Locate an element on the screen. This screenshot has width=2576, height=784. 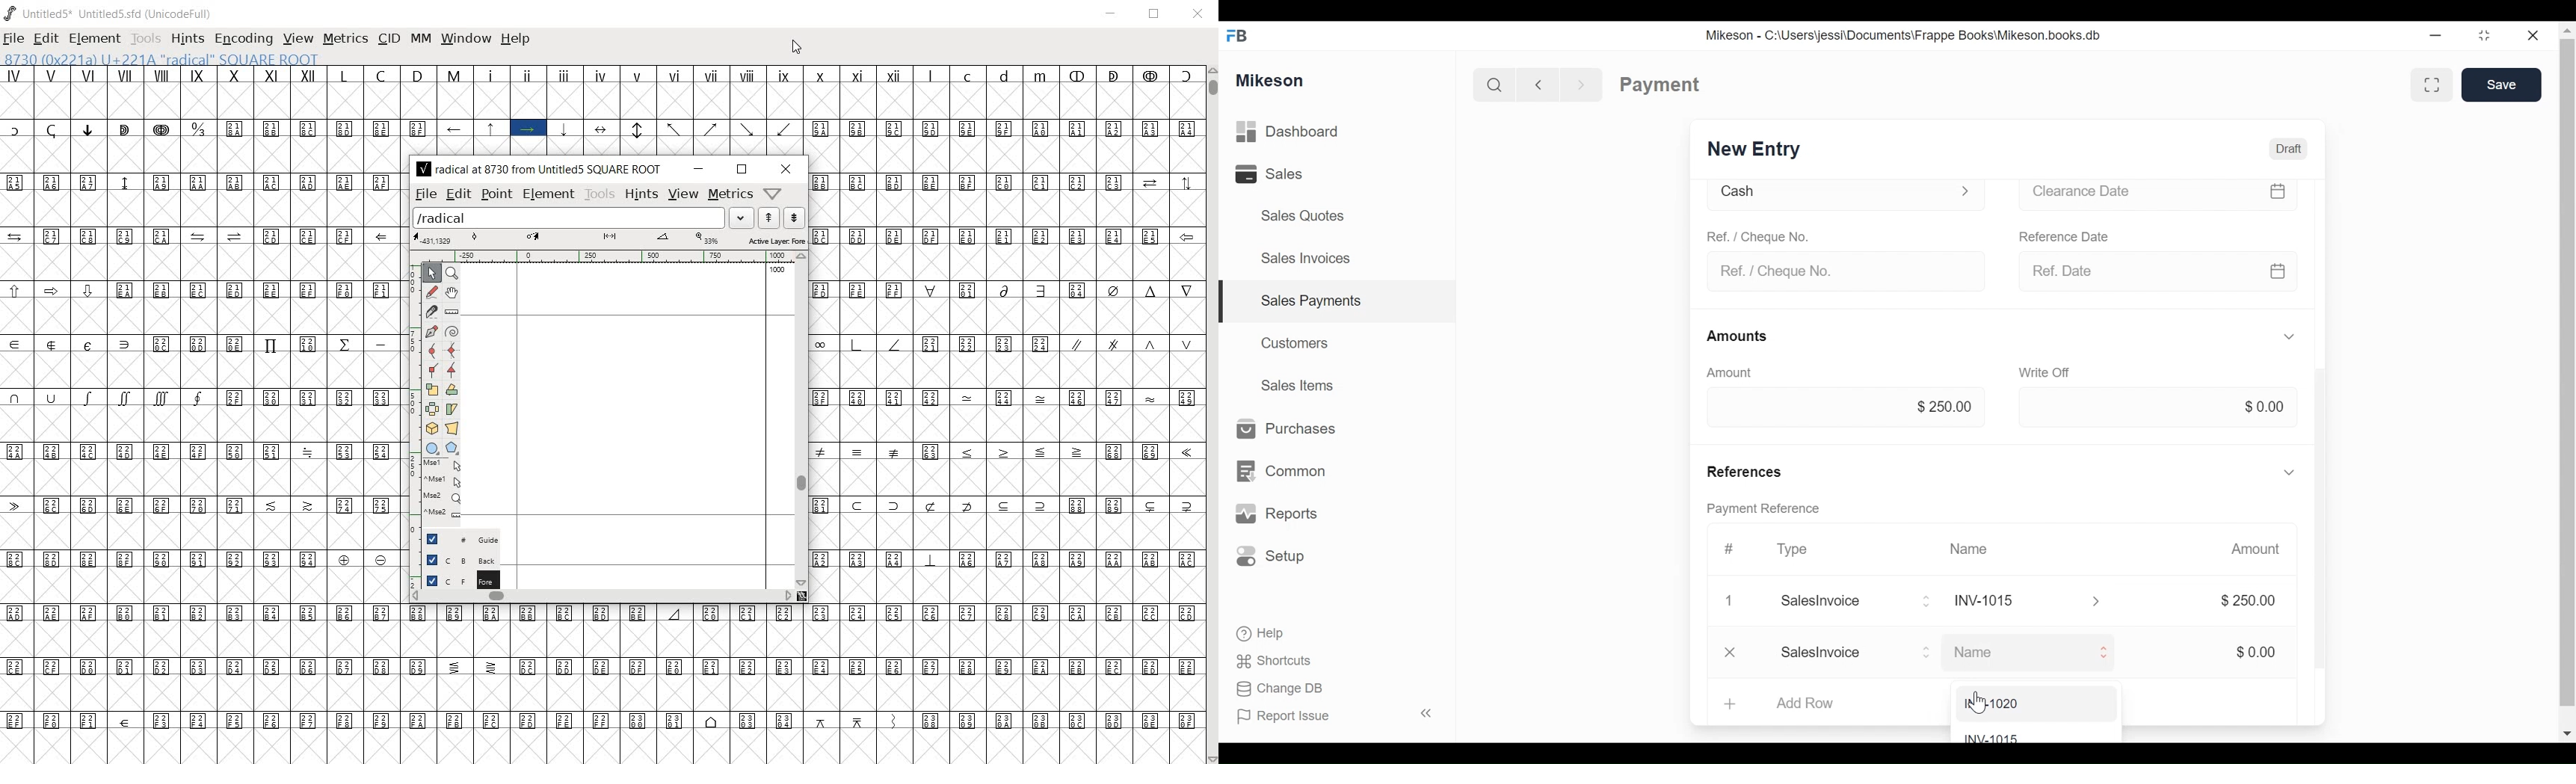
Forward is located at coordinates (1586, 83).